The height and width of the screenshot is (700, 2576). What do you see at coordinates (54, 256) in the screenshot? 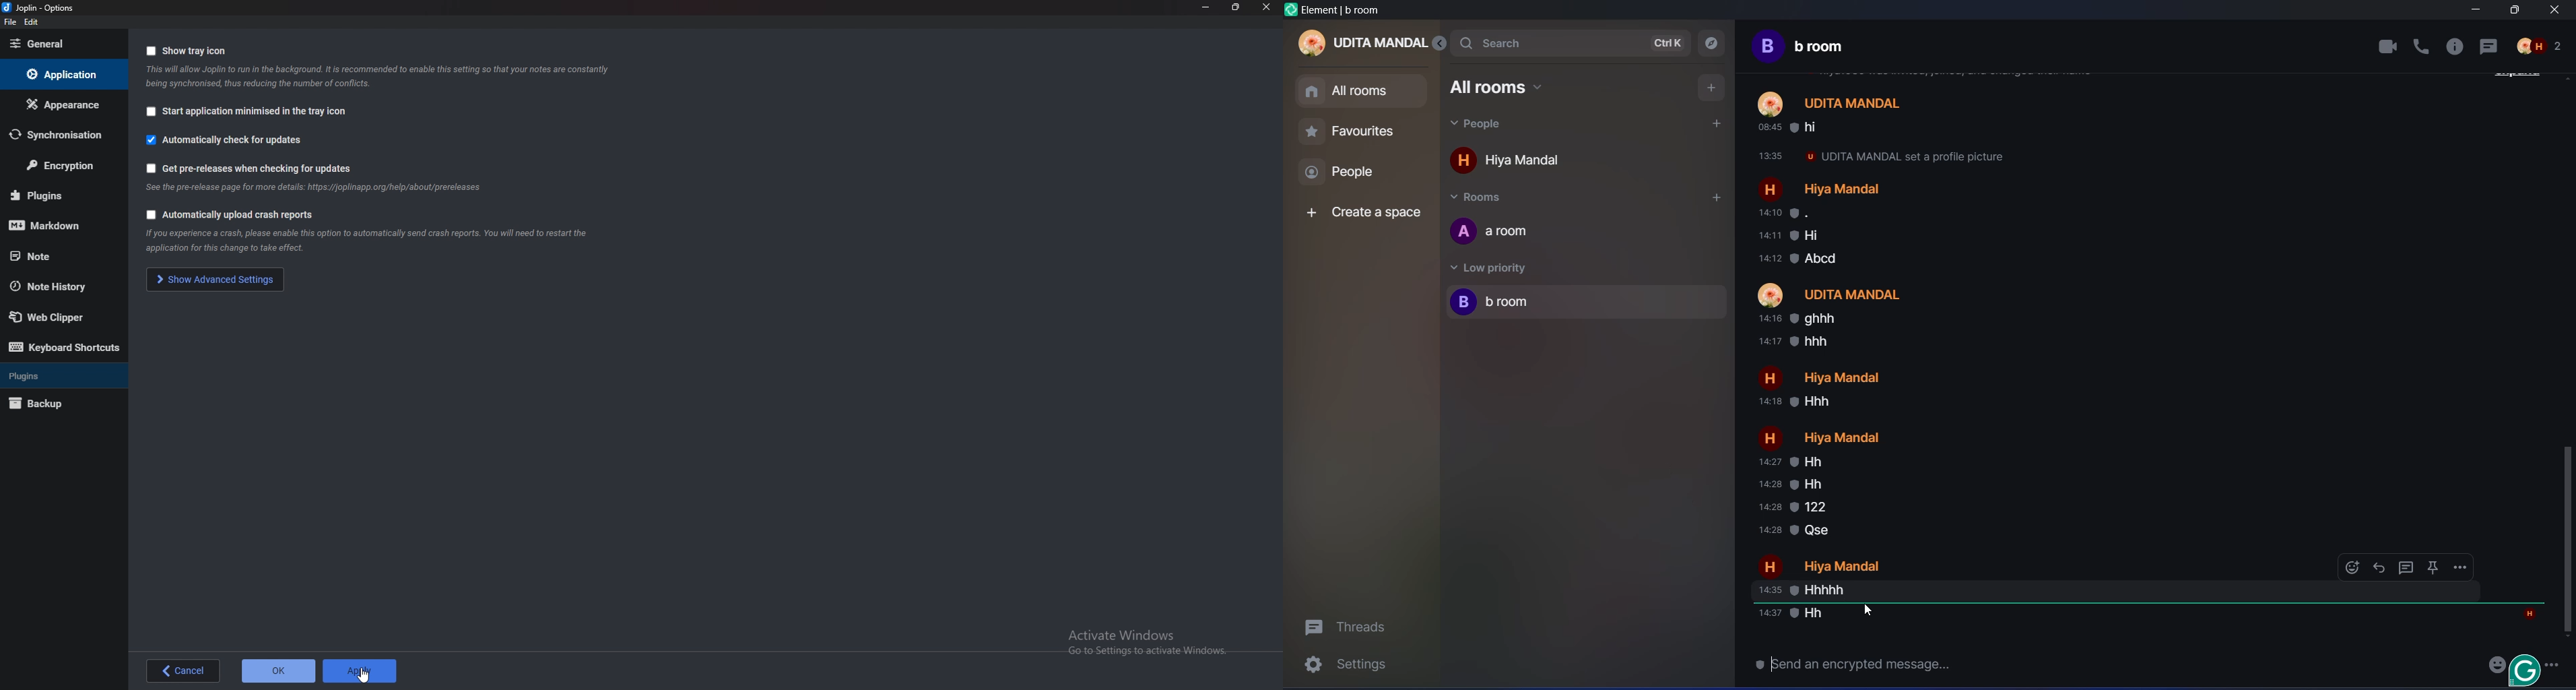
I see `note` at bounding box center [54, 256].